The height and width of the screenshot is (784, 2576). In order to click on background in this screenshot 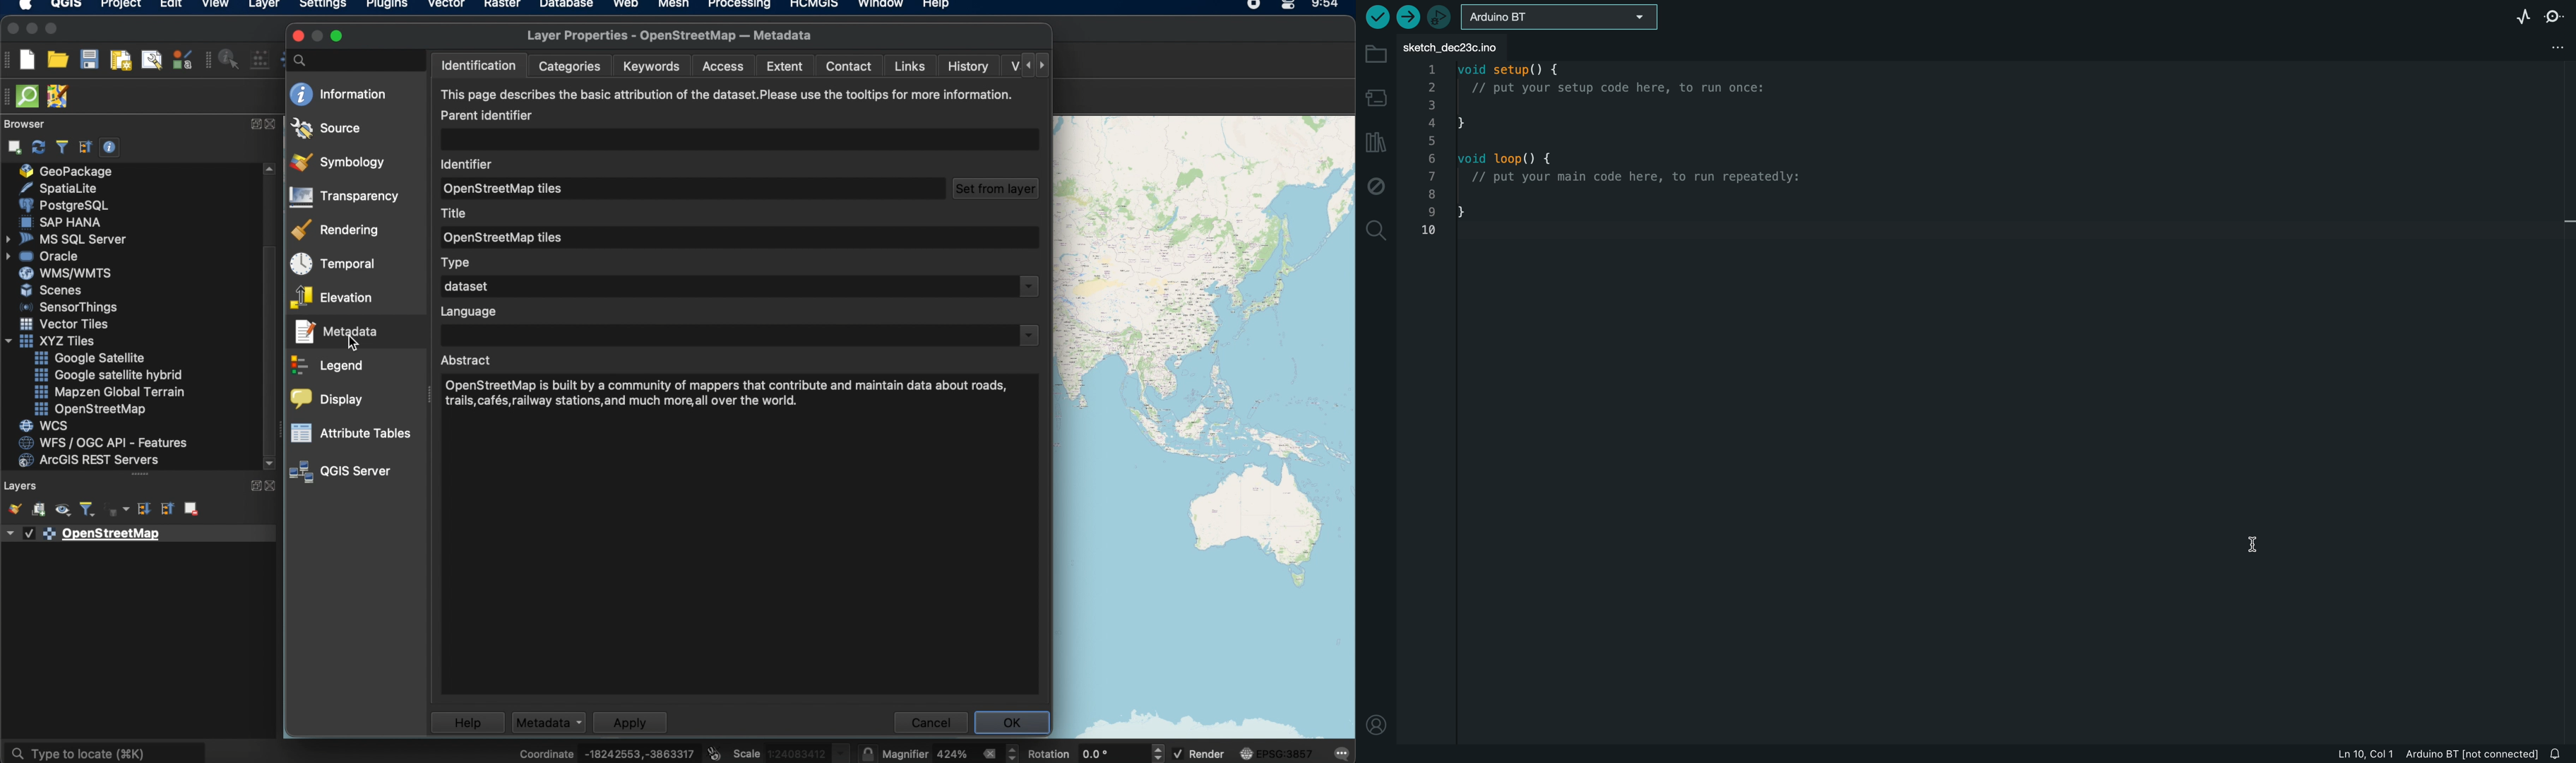, I will do `click(1203, 427)`.